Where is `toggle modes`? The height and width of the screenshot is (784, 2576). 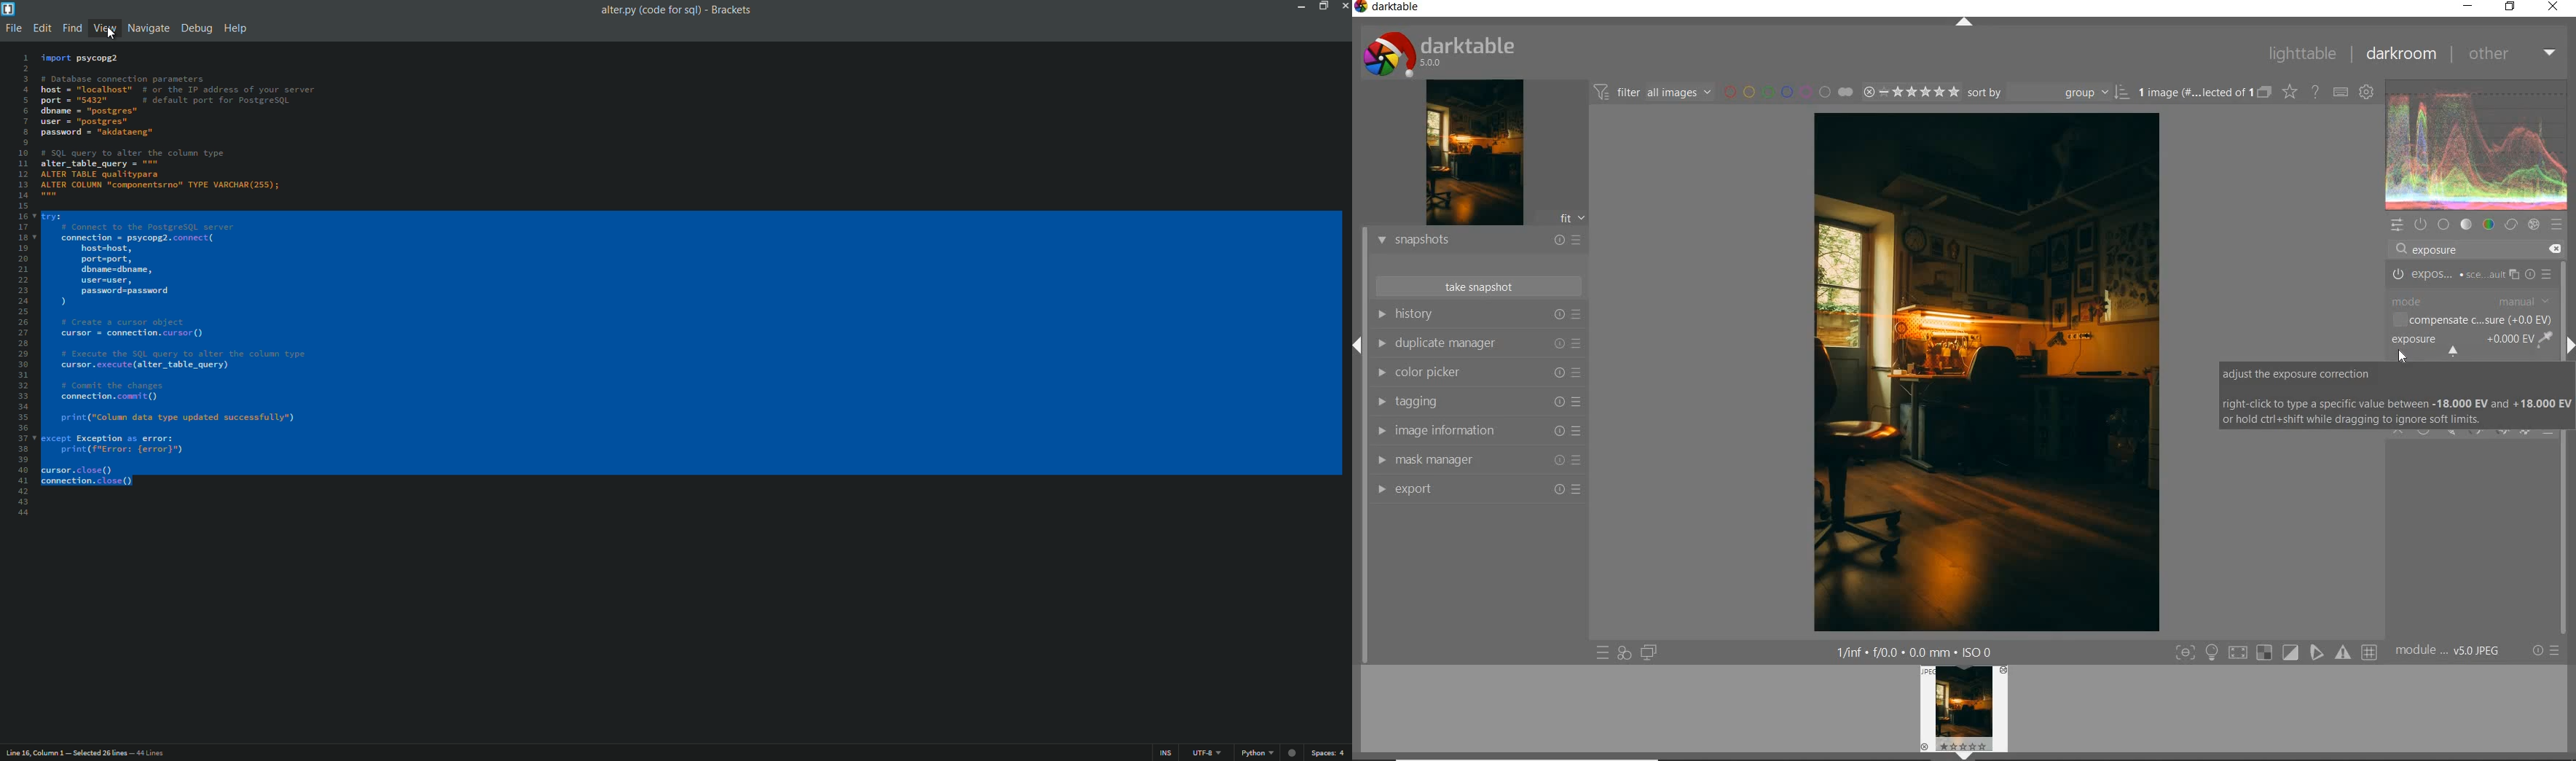 toggle modes is located at coordinates (2277, 651).